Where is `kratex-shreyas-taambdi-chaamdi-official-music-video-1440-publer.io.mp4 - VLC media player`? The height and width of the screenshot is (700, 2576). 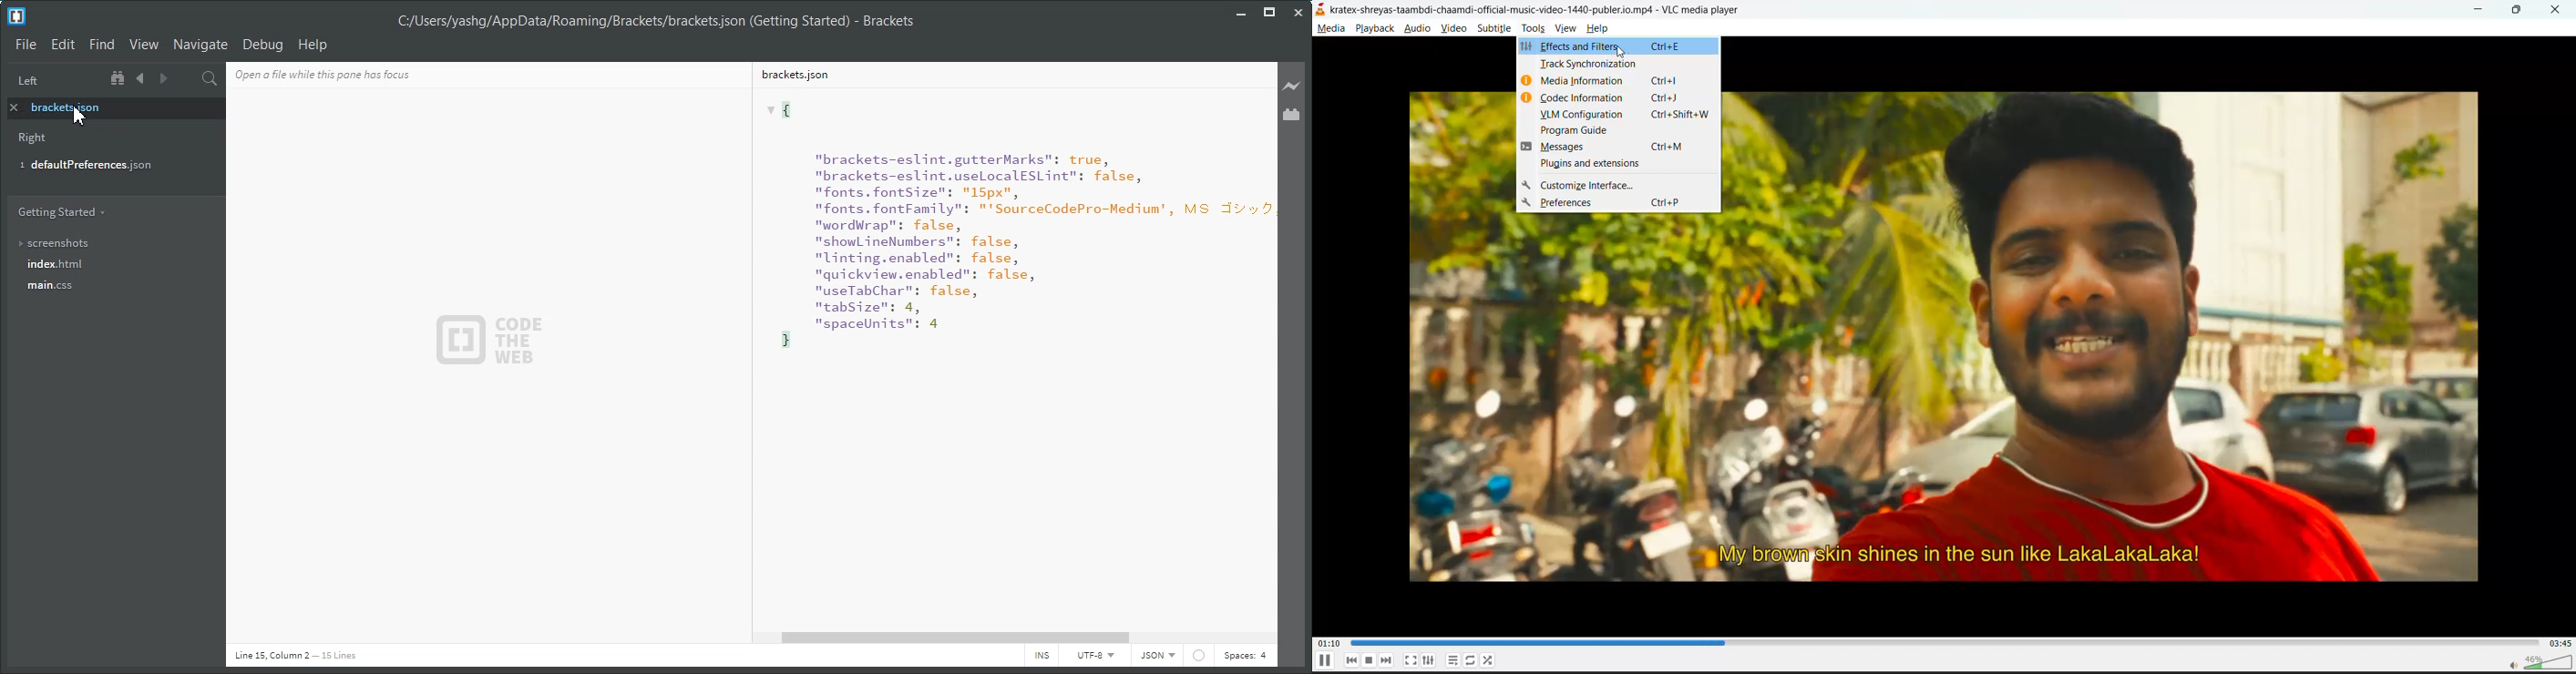 kratex-shreyas-taambdi-chaamdi-official-music-video-1440-publer.io.mp4 - VLC media player is located at coordinates (1546, 10).